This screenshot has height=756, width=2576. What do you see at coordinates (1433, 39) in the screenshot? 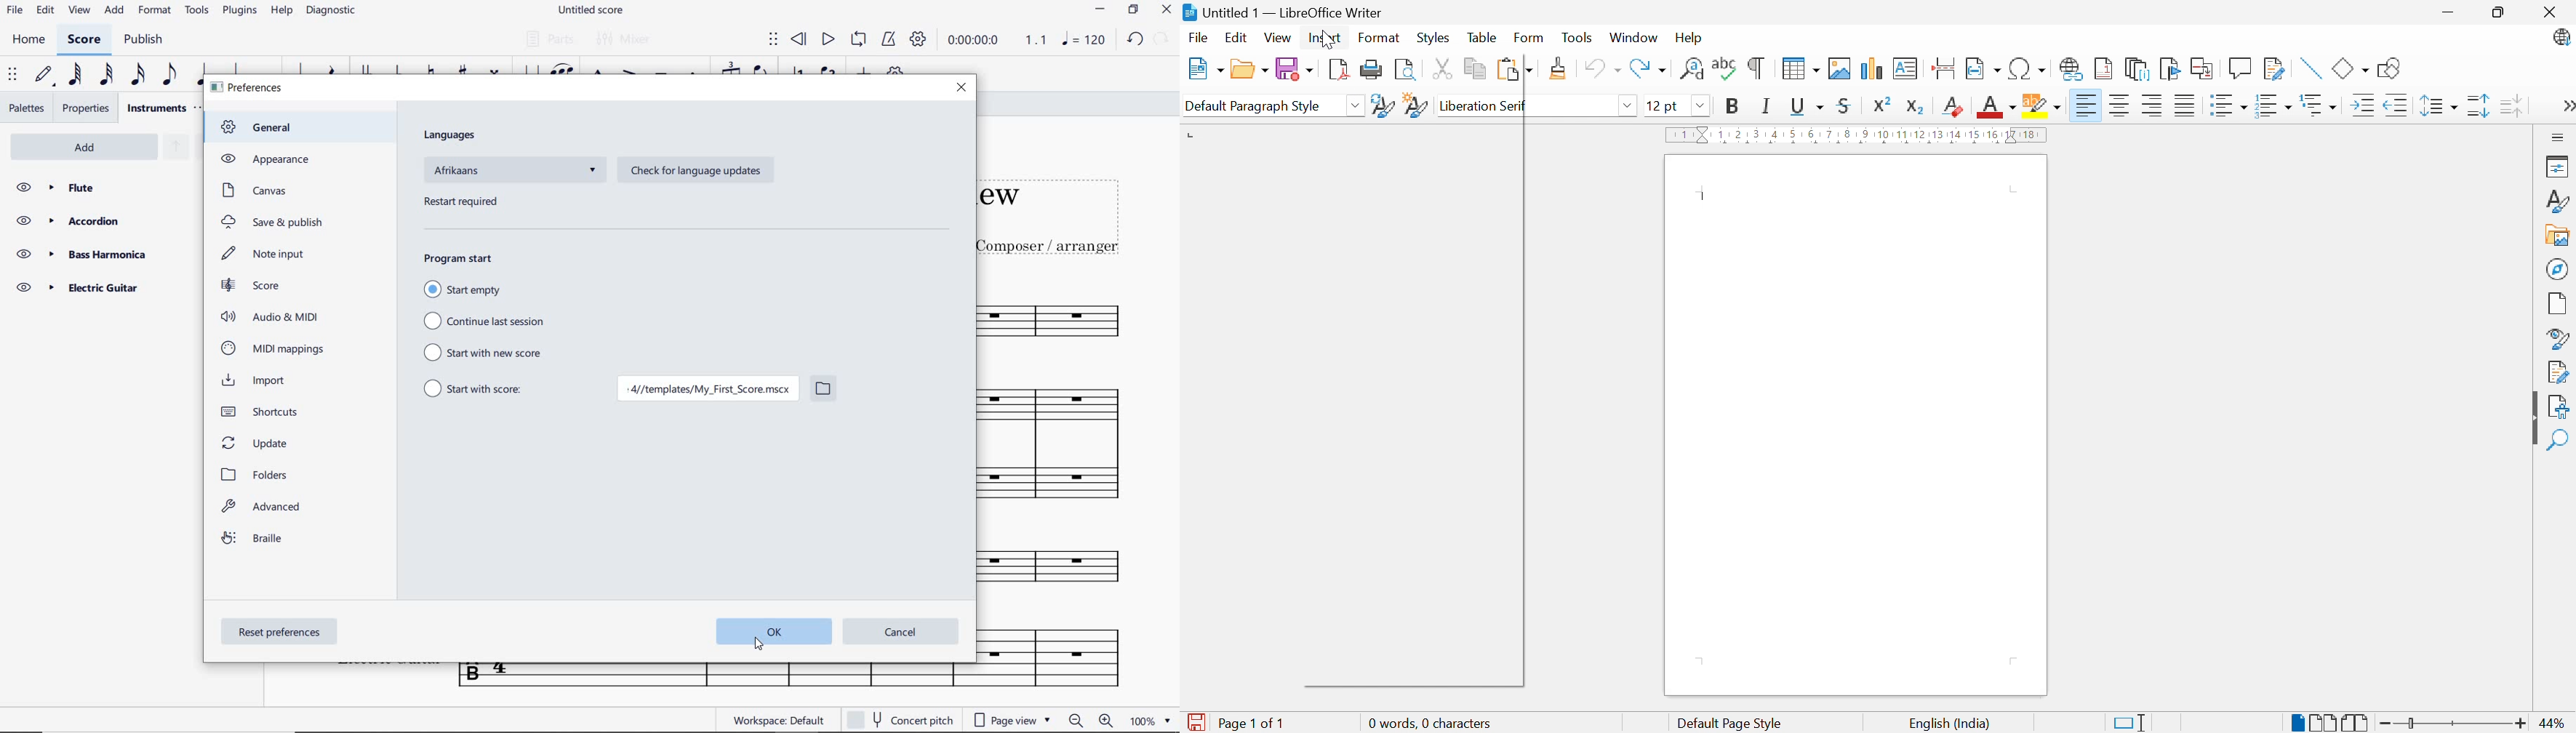
I see `Styles` at bounding box center [1433, 39].